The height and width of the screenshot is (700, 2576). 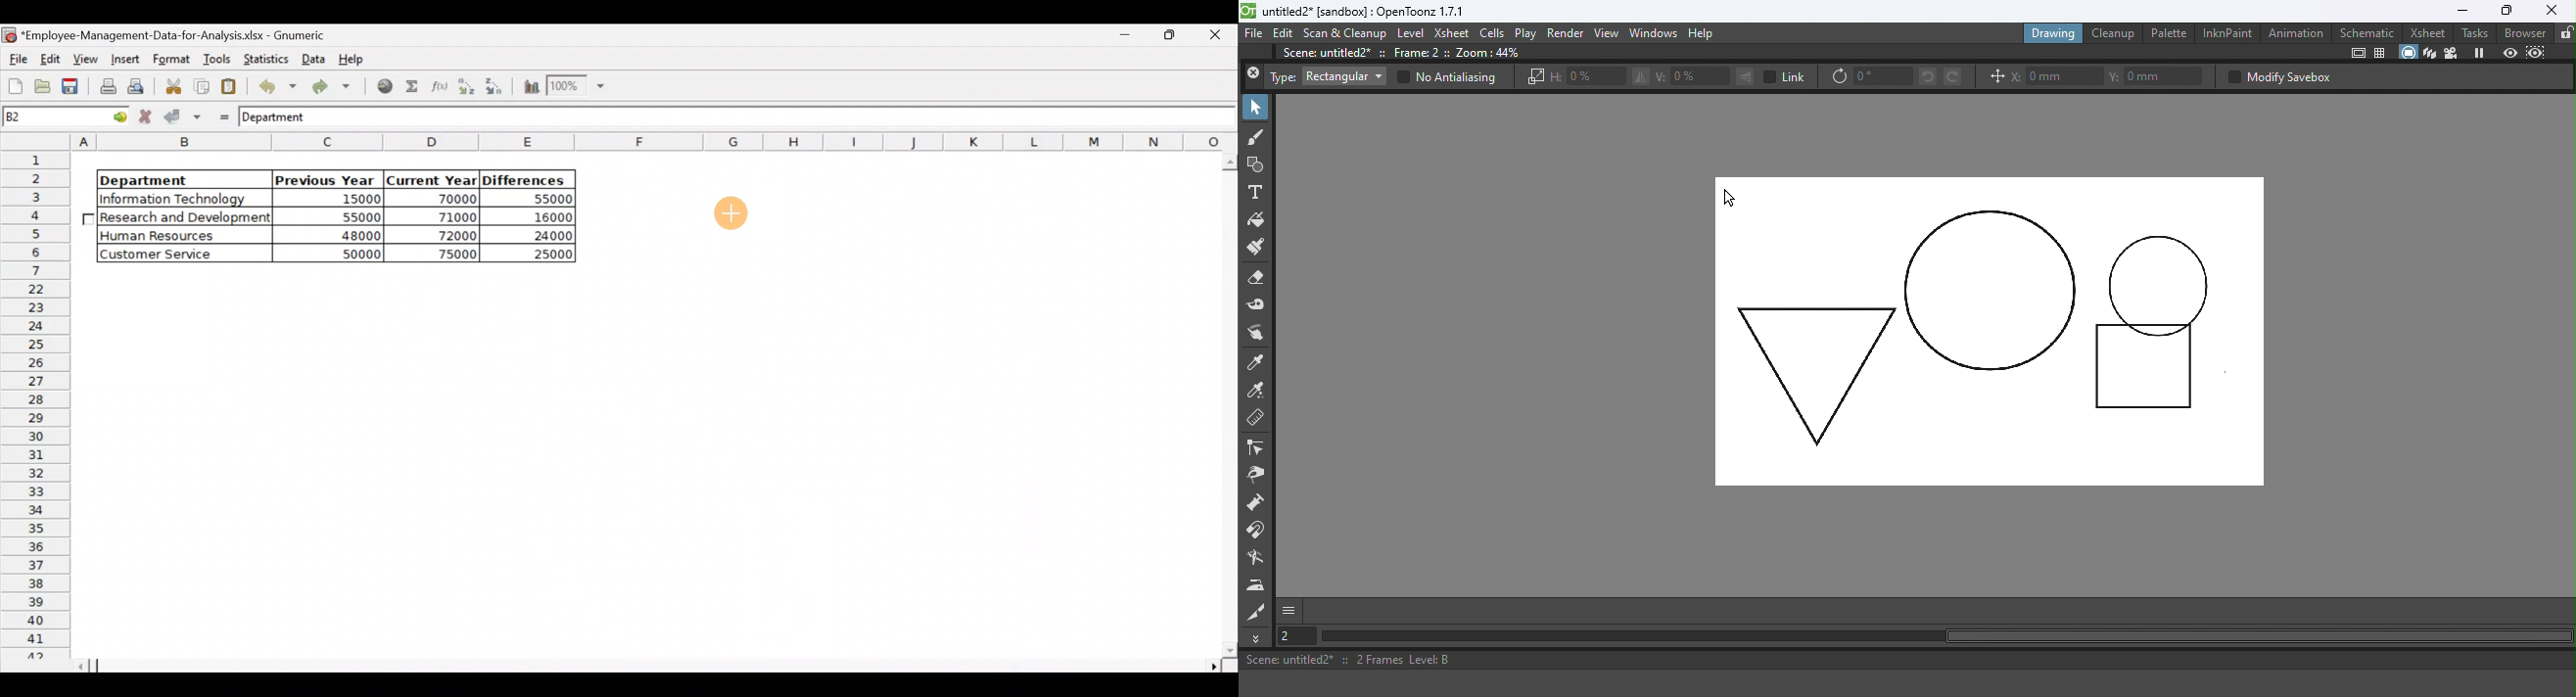 I want to click on Statistics, so click(x=267, y=58).